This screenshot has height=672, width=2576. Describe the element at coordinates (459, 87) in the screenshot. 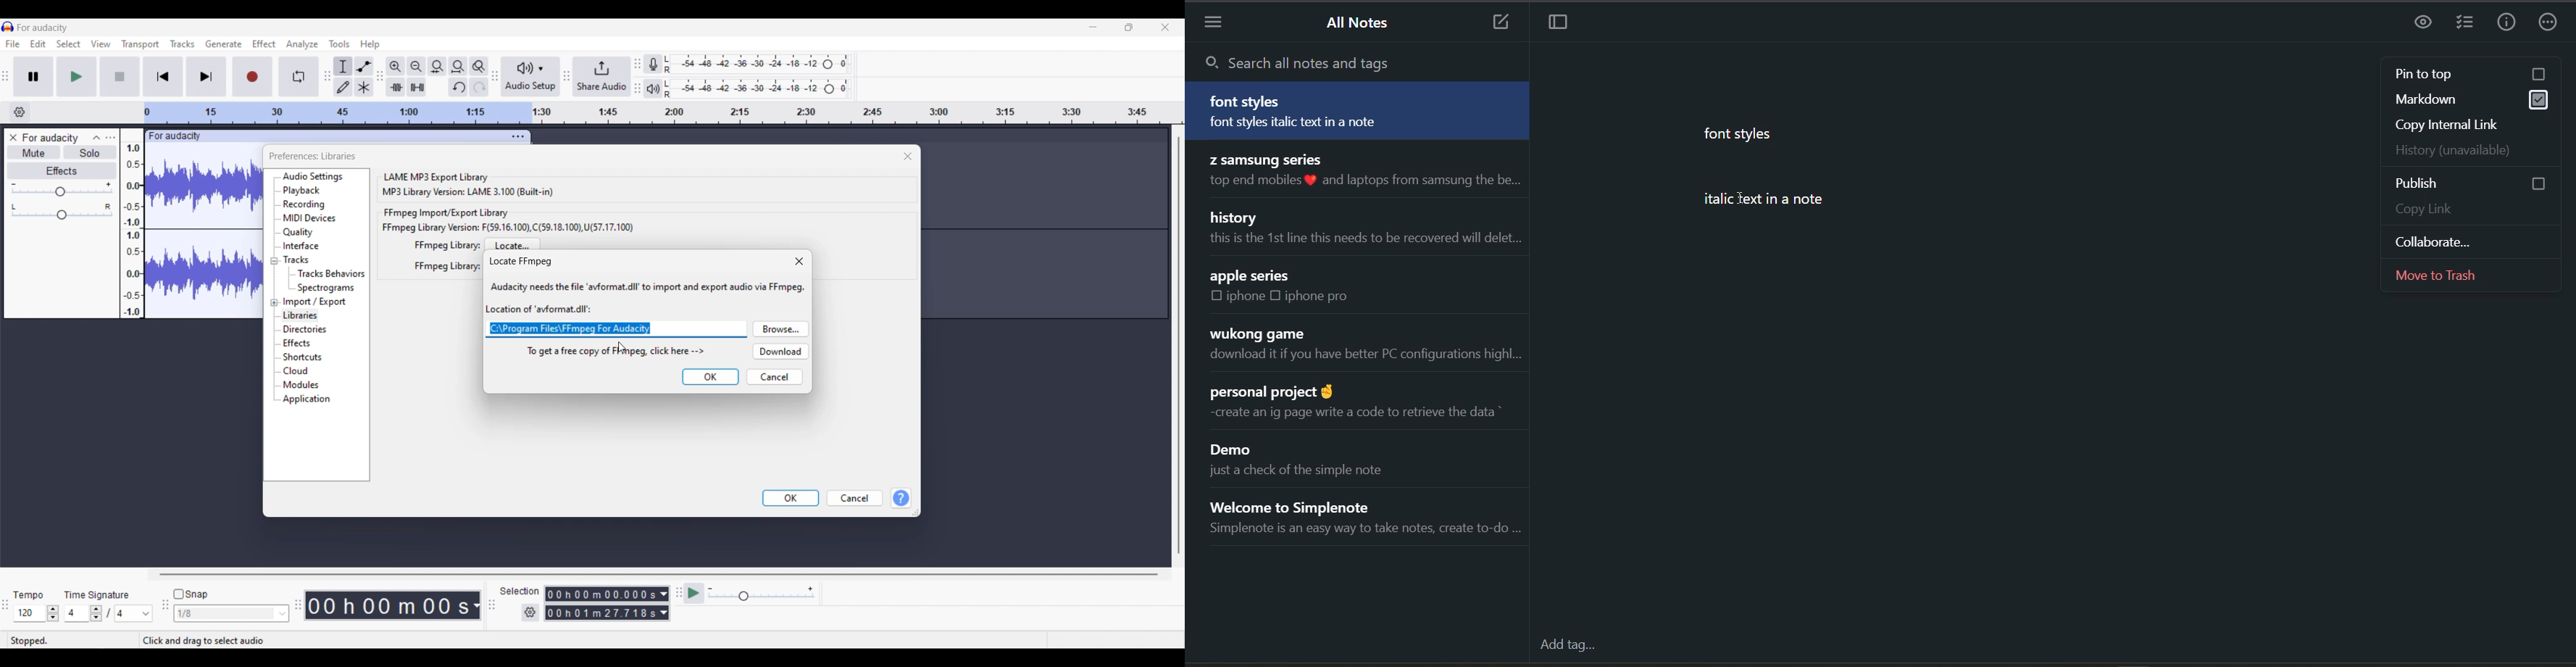

I see `Undo` at that location.